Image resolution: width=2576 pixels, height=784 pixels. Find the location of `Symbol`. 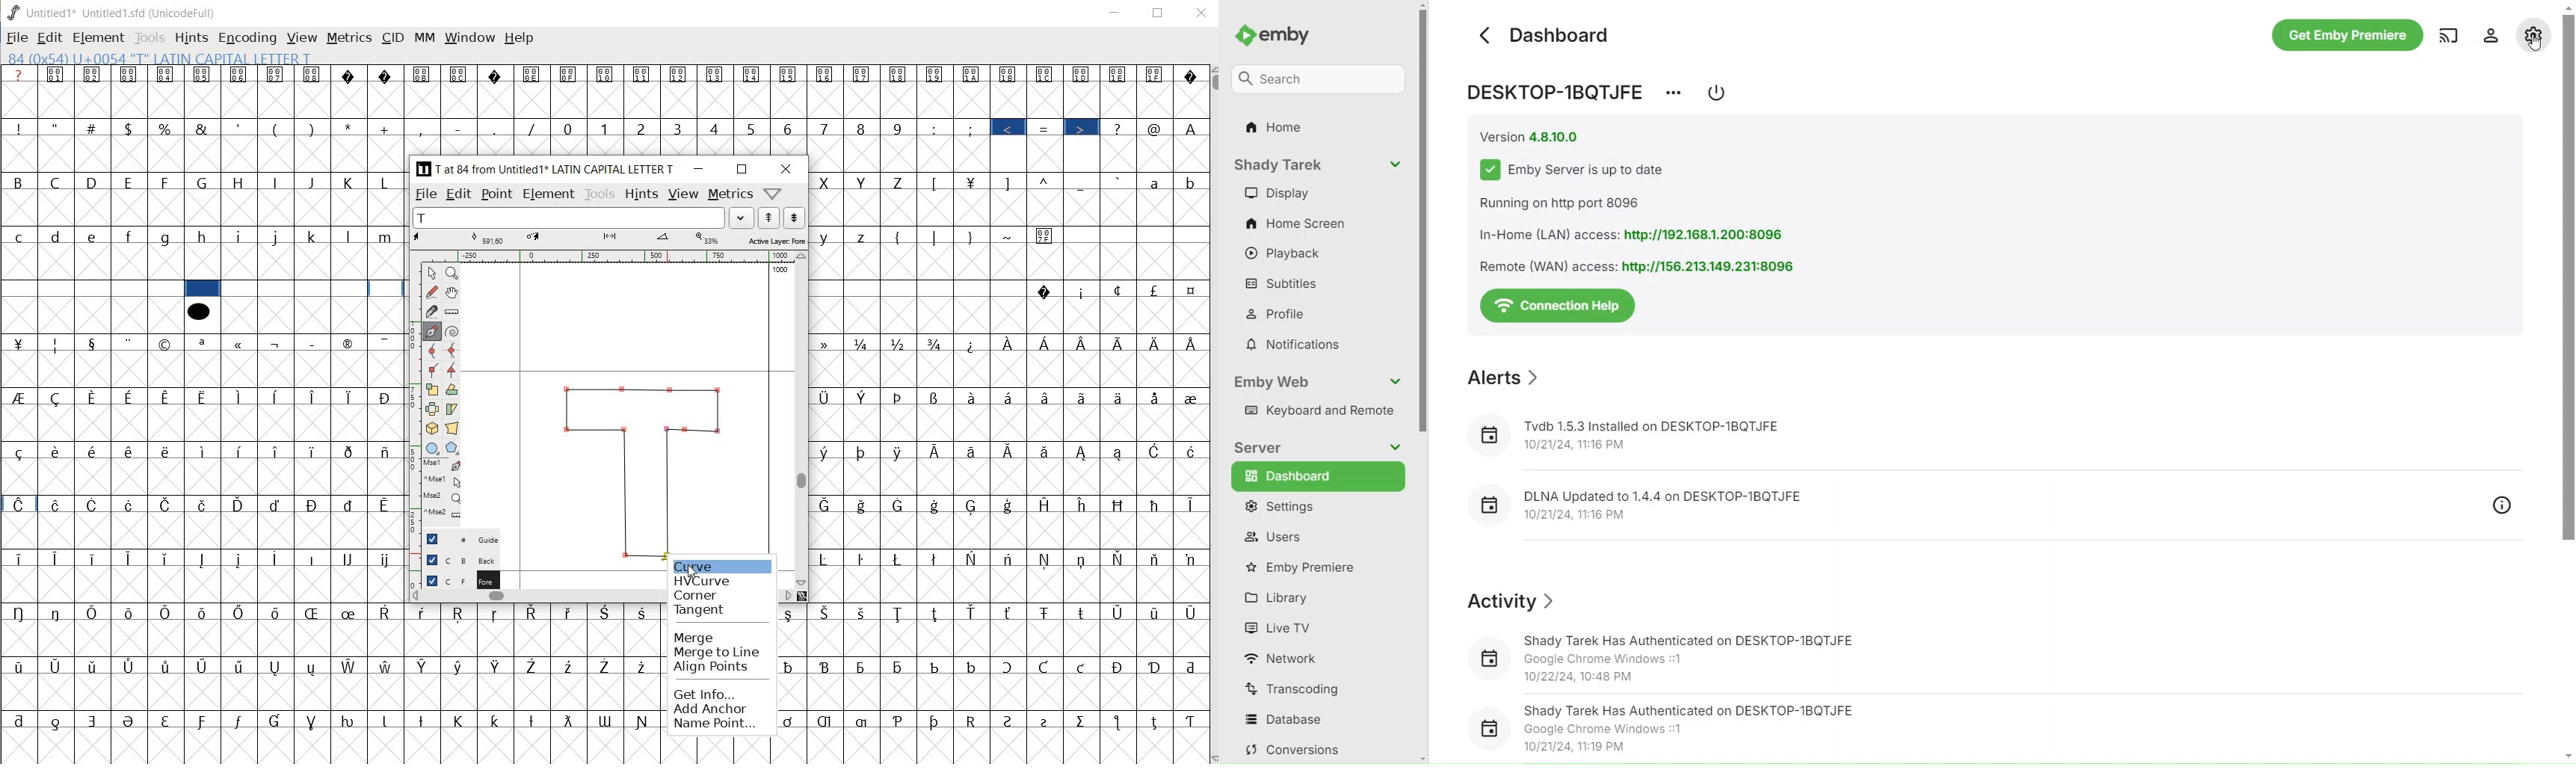

Symbol is located at coordinates (241, 76).